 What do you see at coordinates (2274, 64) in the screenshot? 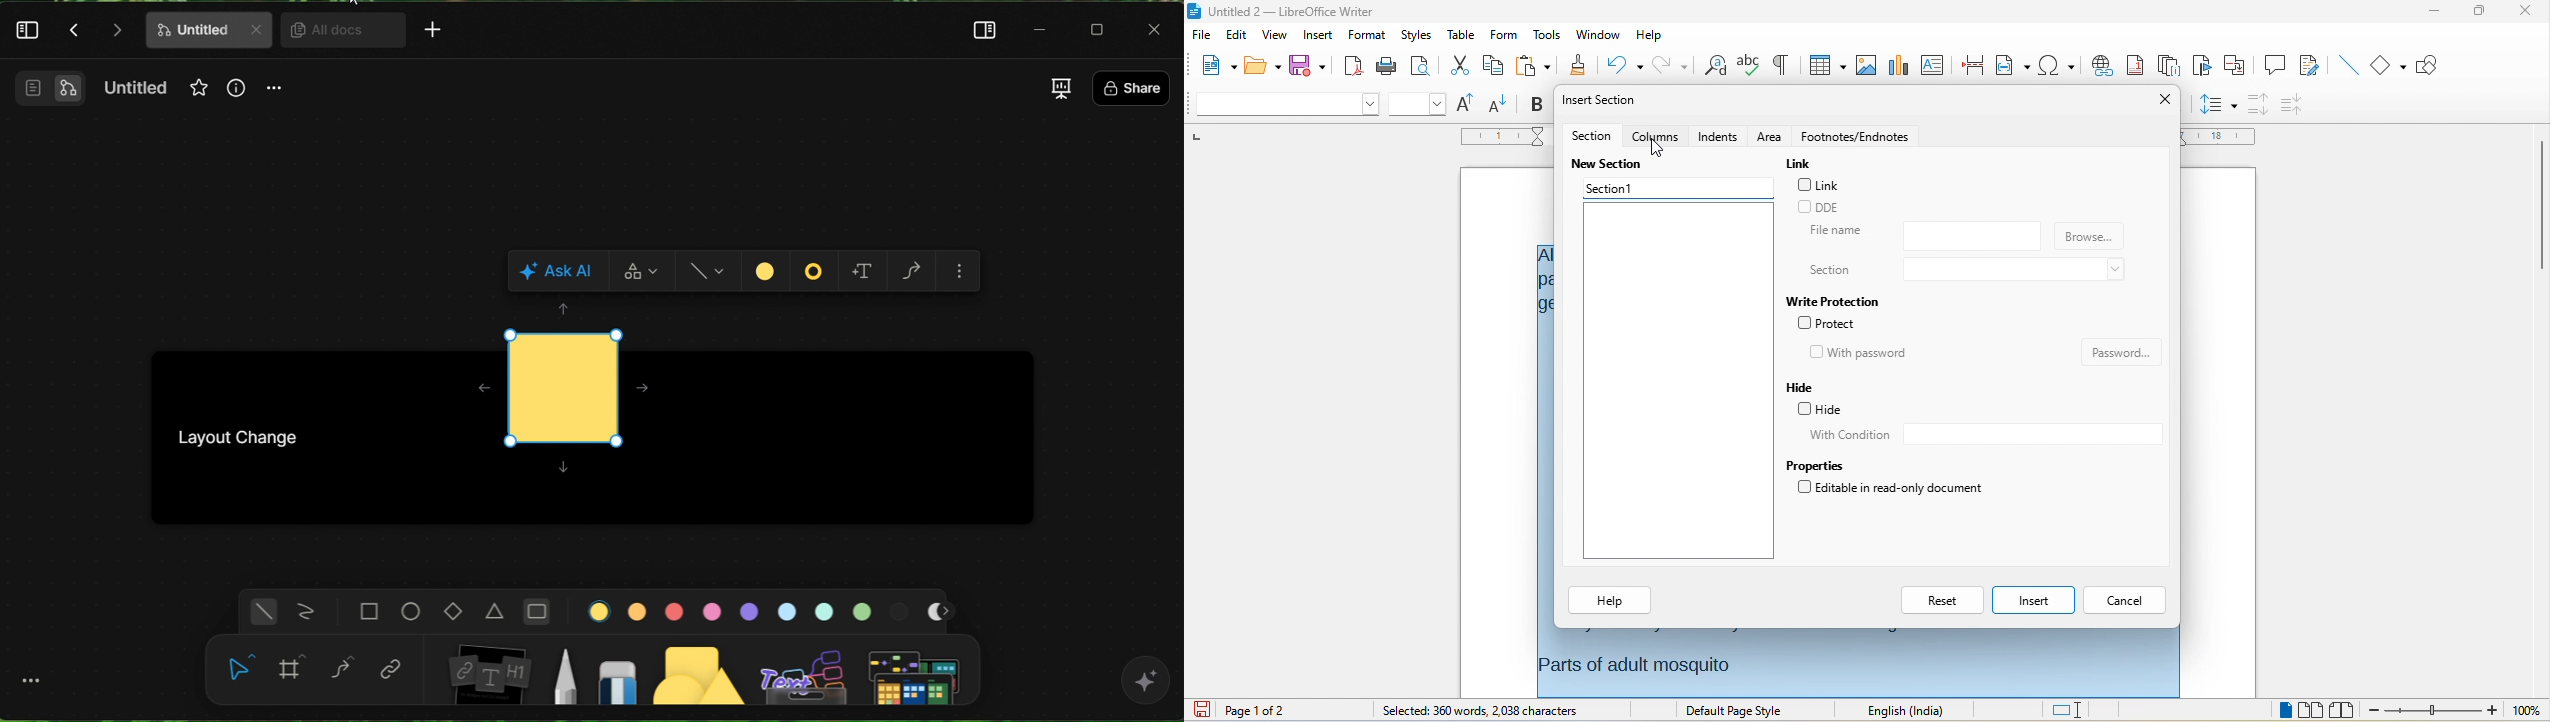
I see `comment` at bounding box center [2274, 64].